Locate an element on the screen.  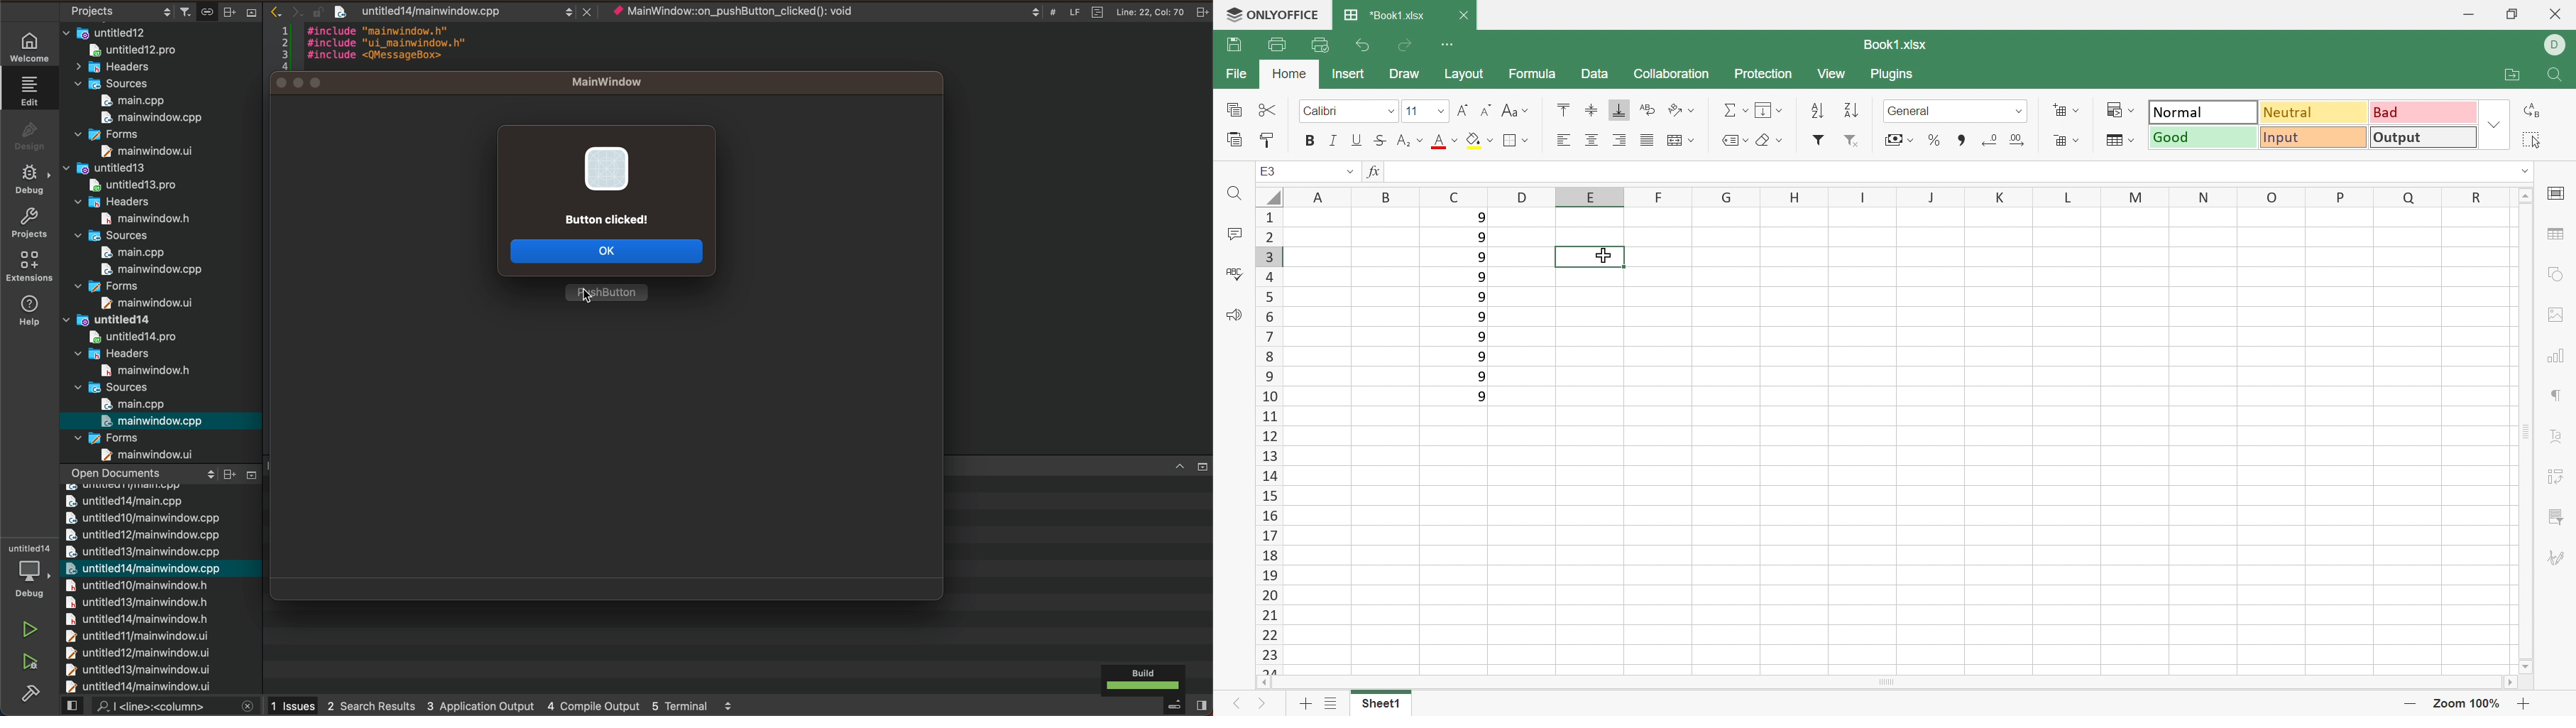
Undo is located at coordinates (1365, 46).